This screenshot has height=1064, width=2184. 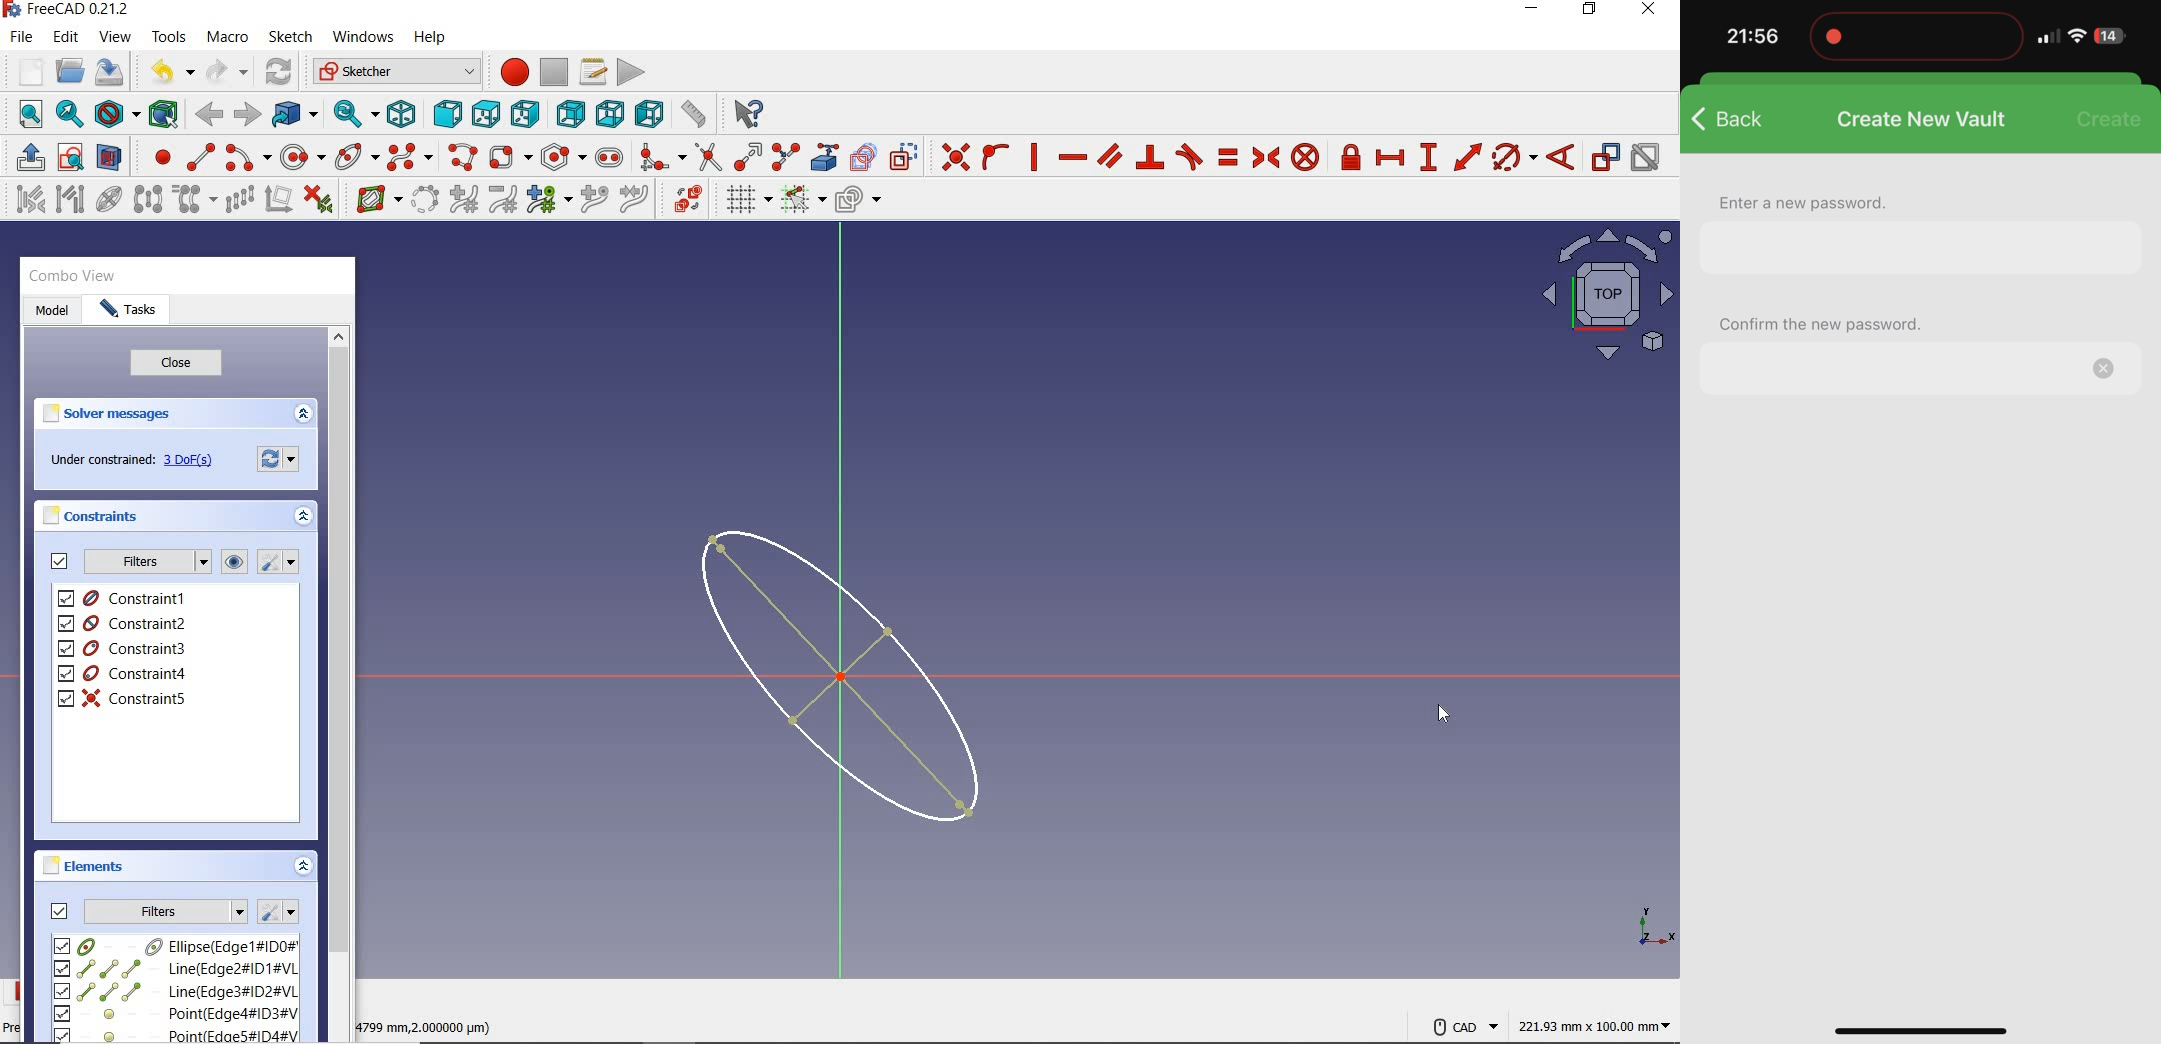 What do you see at coordinates (525, 113) in the screenshot?
I see `right` at bounding box center [525, 113].